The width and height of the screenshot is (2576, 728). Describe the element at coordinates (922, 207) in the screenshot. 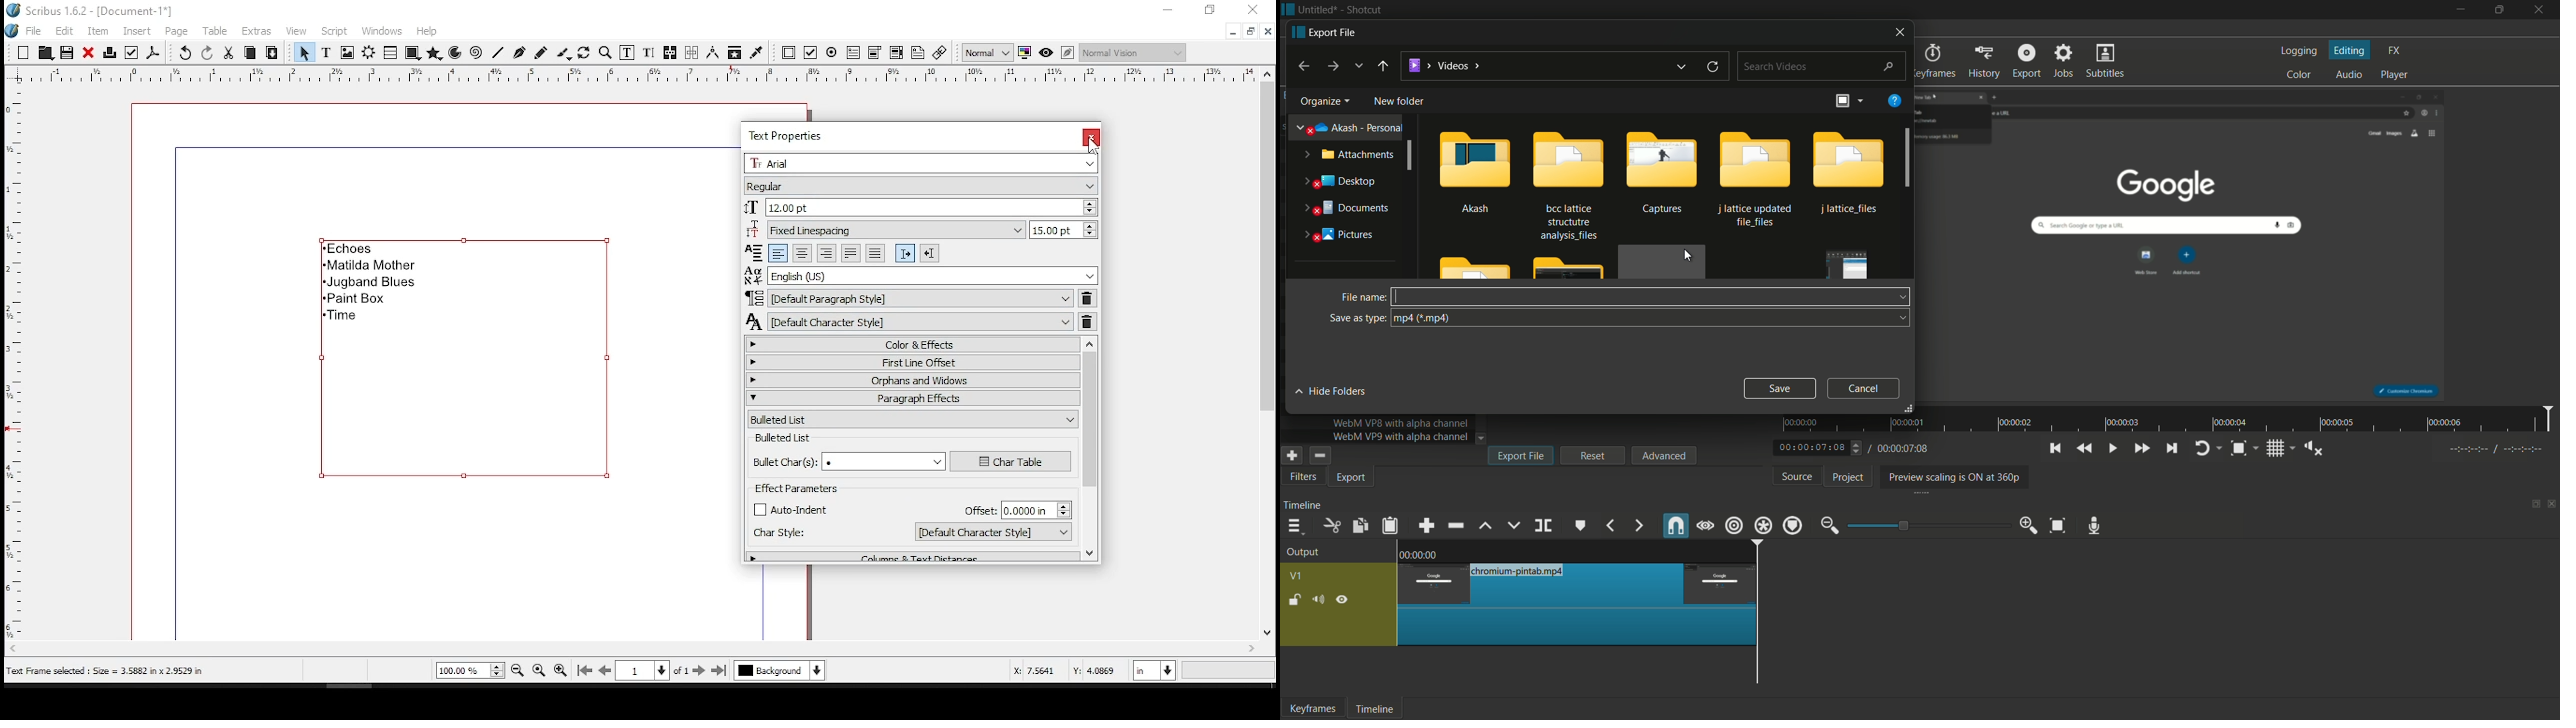

I see `font size` at that location.